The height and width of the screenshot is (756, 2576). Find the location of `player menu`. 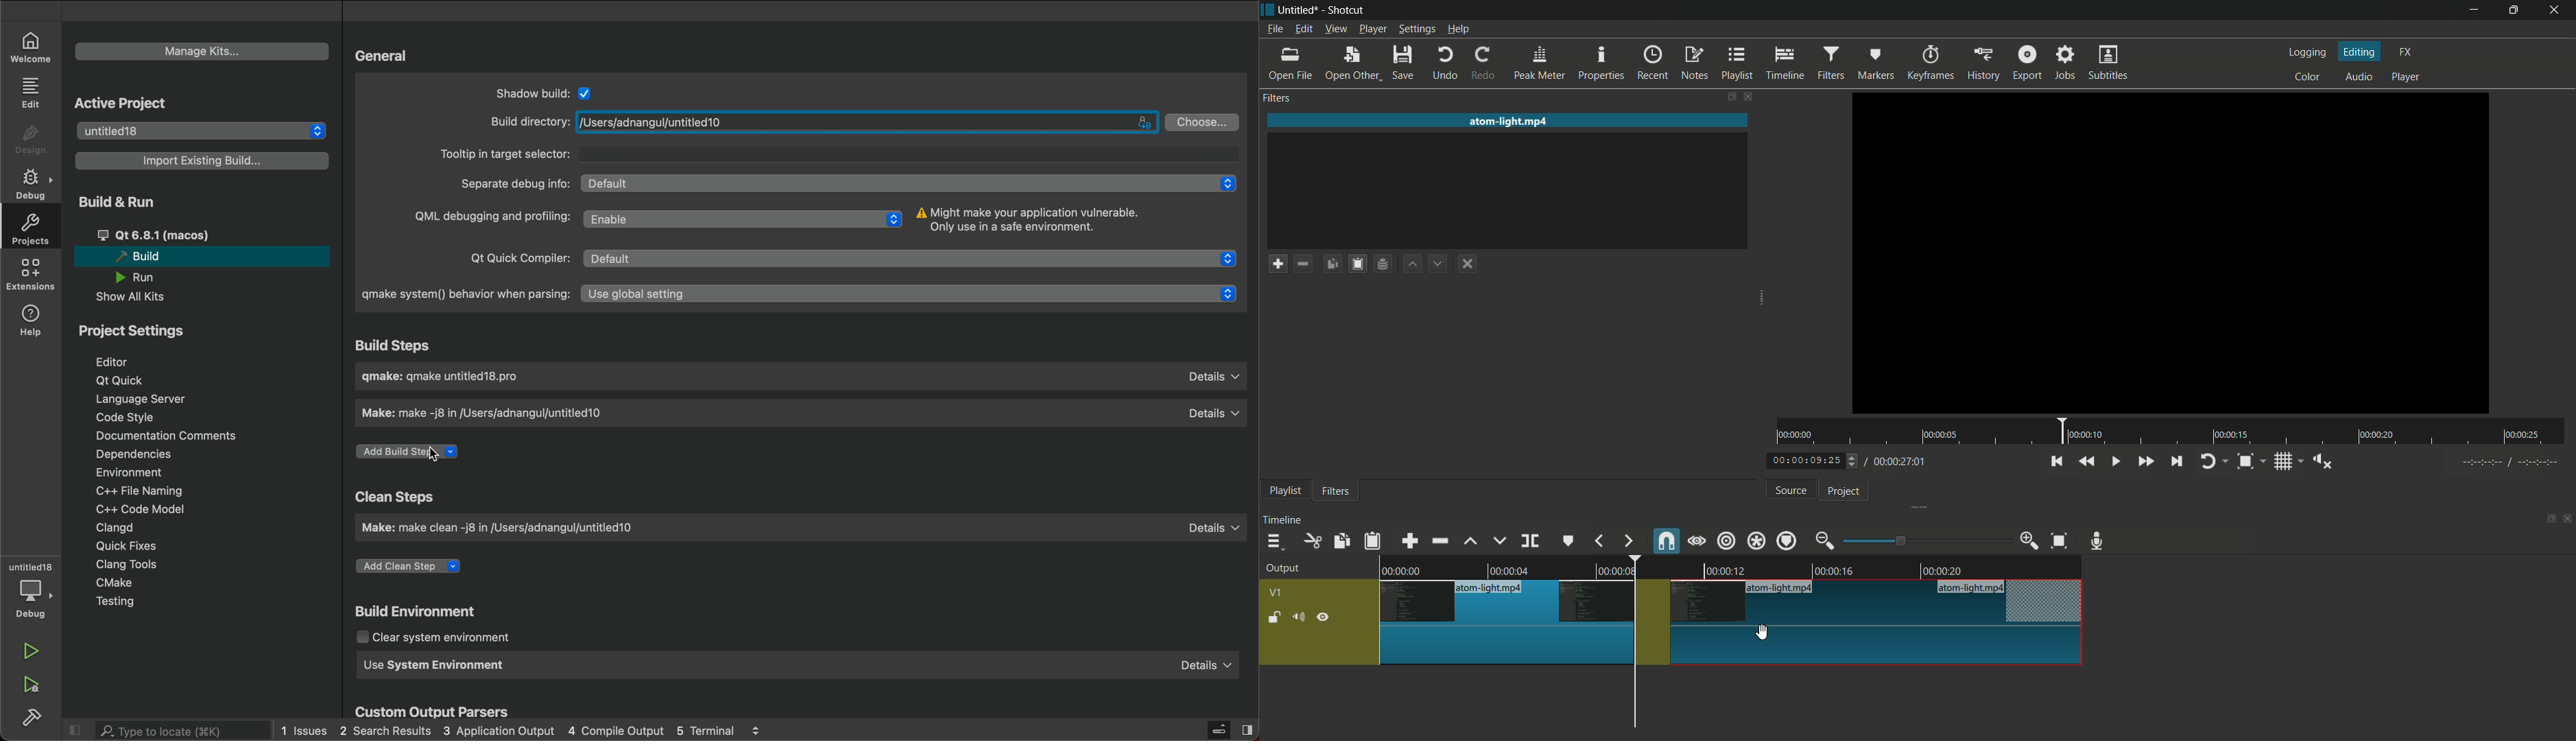

player menu is located at coordinates (1372, 29).